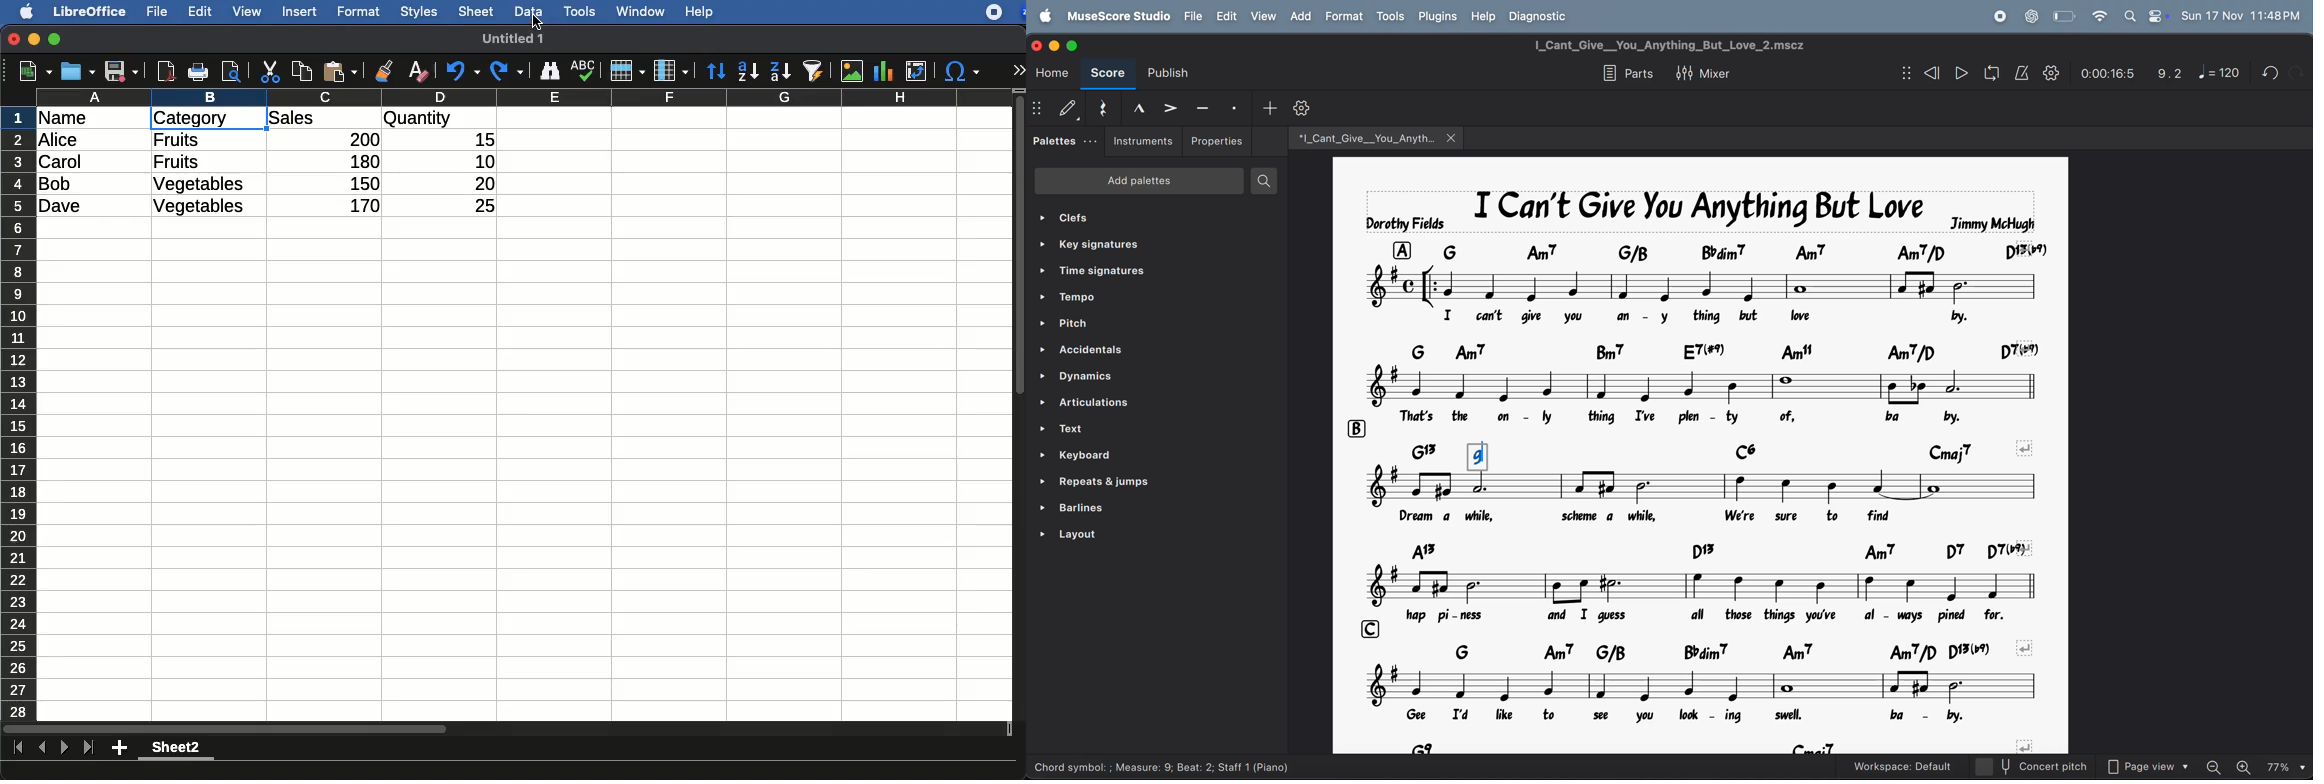  What do you see at coordinates (1354, 428) in the screenshot?
I see `b row` at bounding box center [1354, 428].